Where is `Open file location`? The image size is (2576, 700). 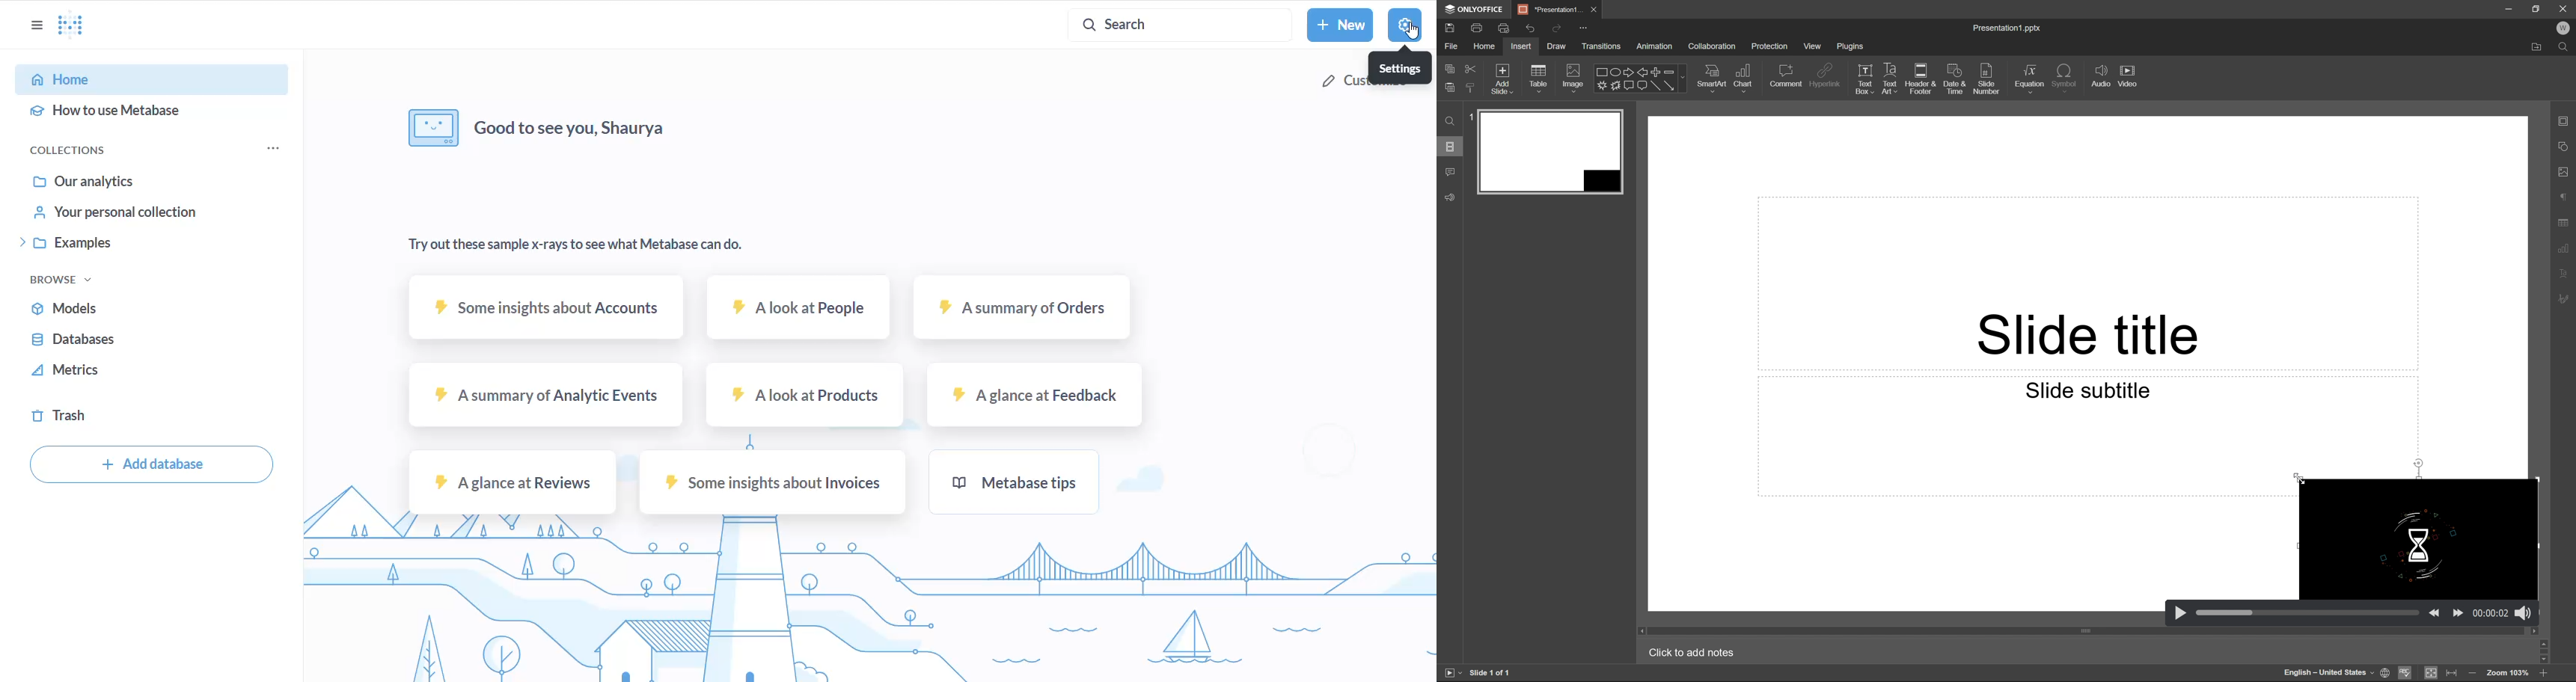
Open file location is located at coordinates (2540, 47).